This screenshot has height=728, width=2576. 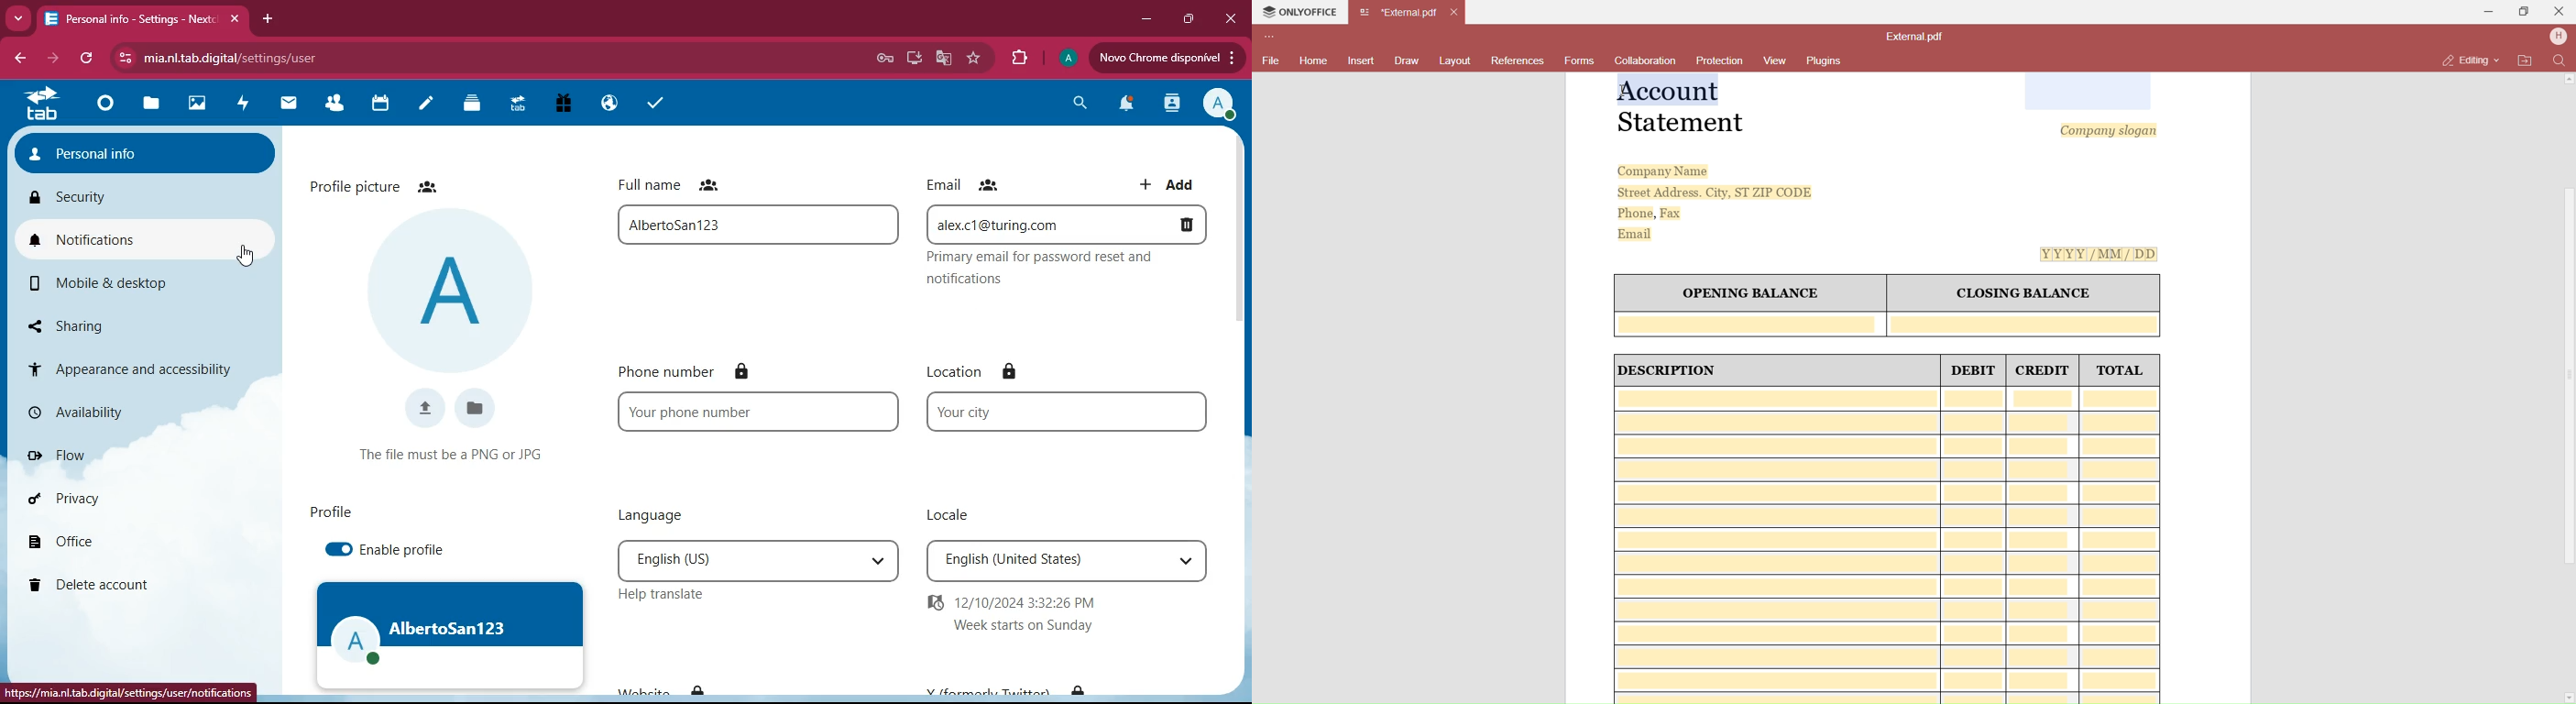 What do you see at coordinates (1169, 183) in the screenshot?
I see `add` at bounding box center [1169, 183].